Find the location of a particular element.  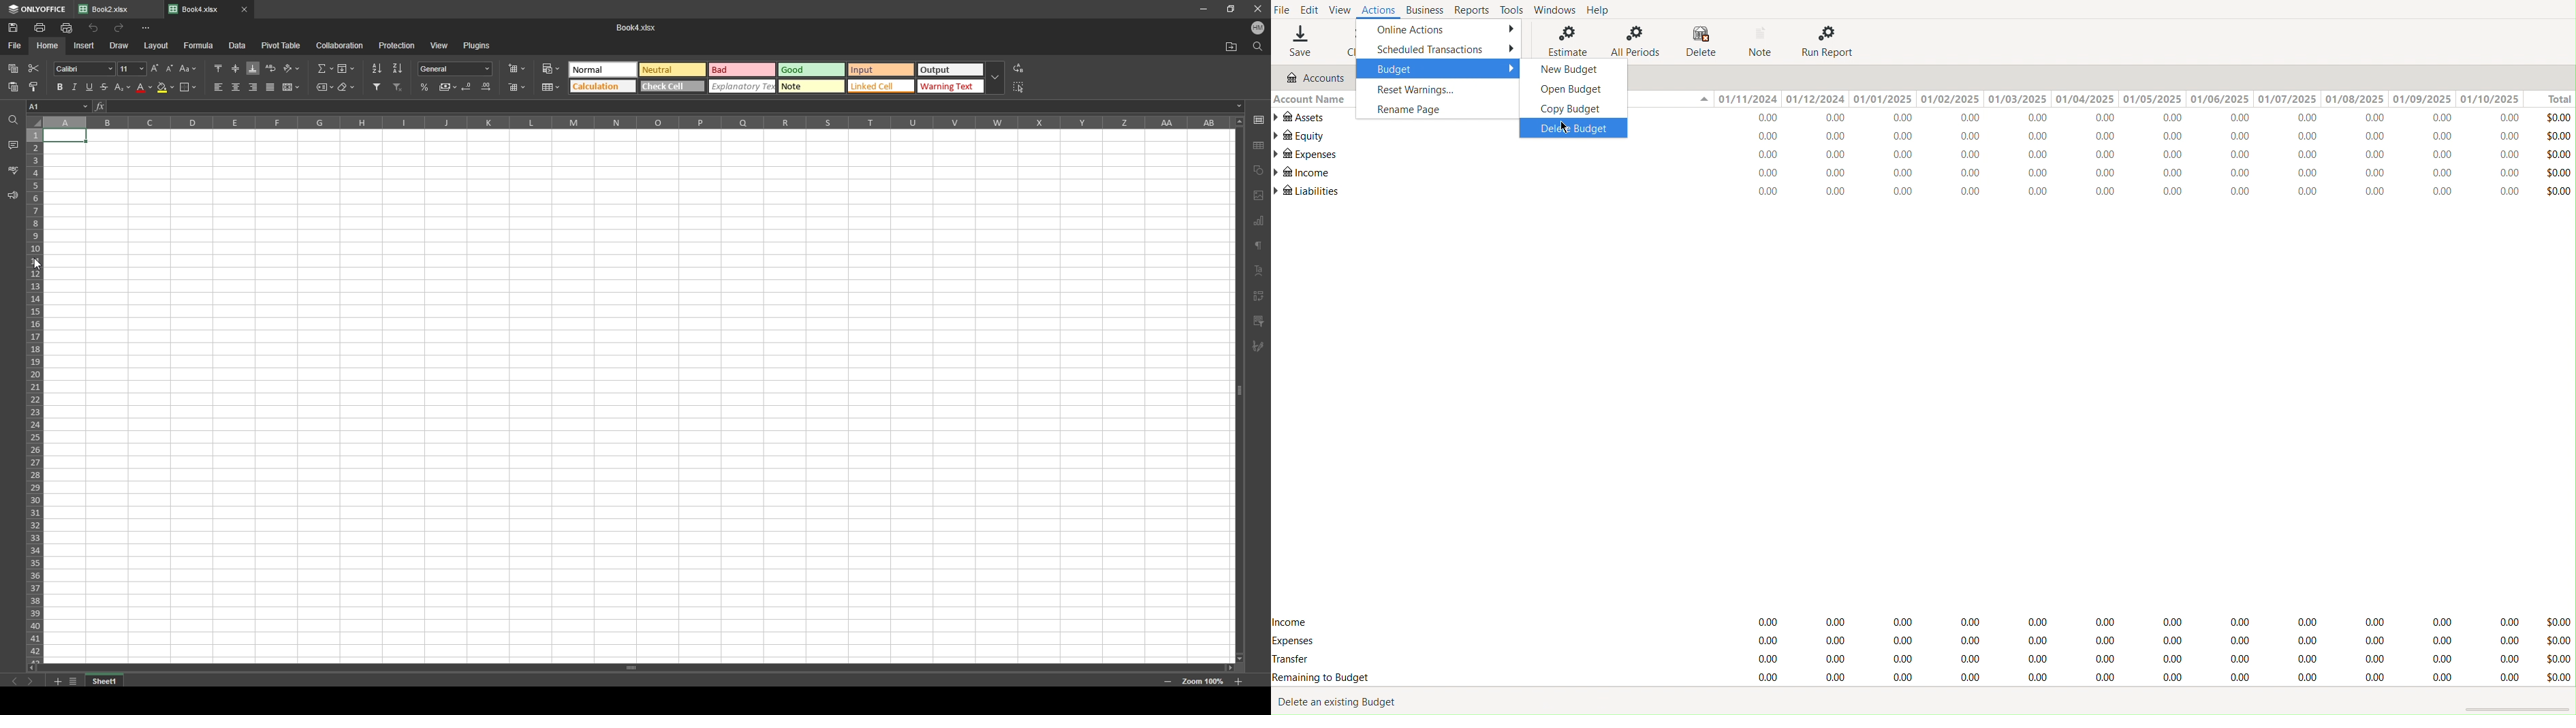

Book2.xlsx is located at coordinates (110, 9).